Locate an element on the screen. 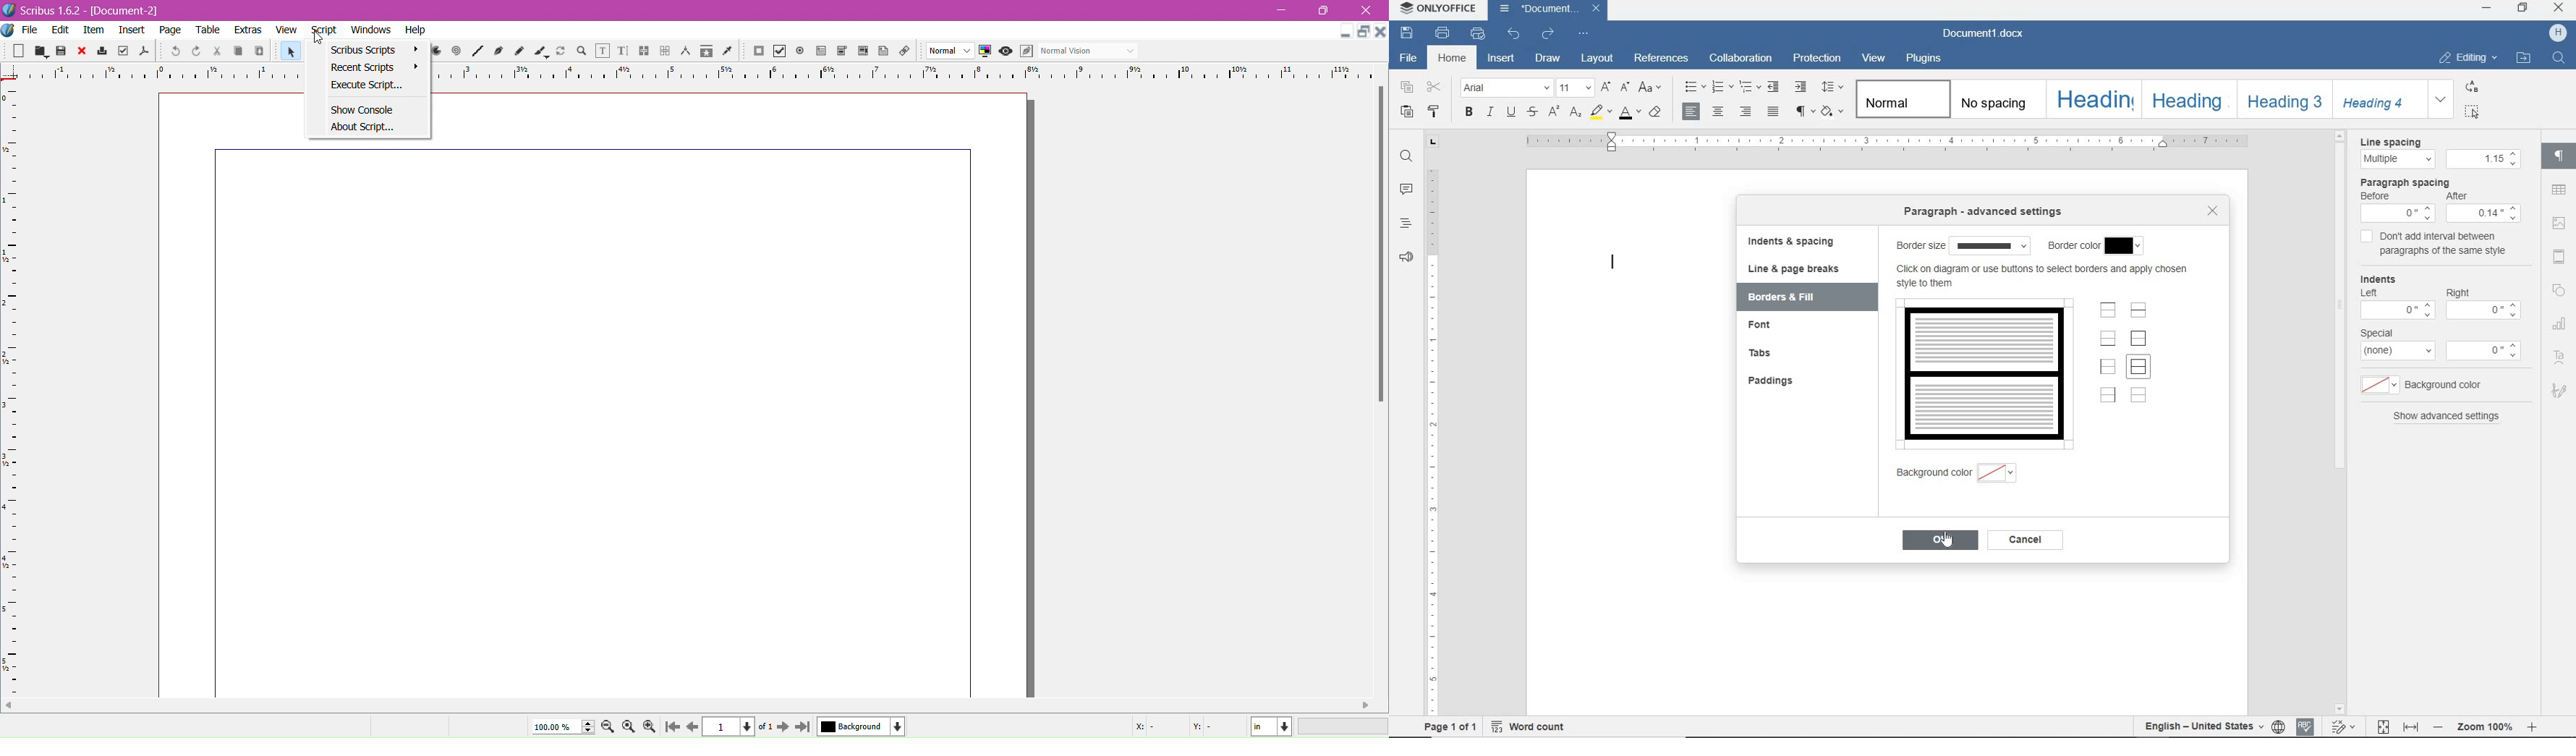 The height and width of the screenshot is (756, 2576). Edit is located at coordinates (61, 30).